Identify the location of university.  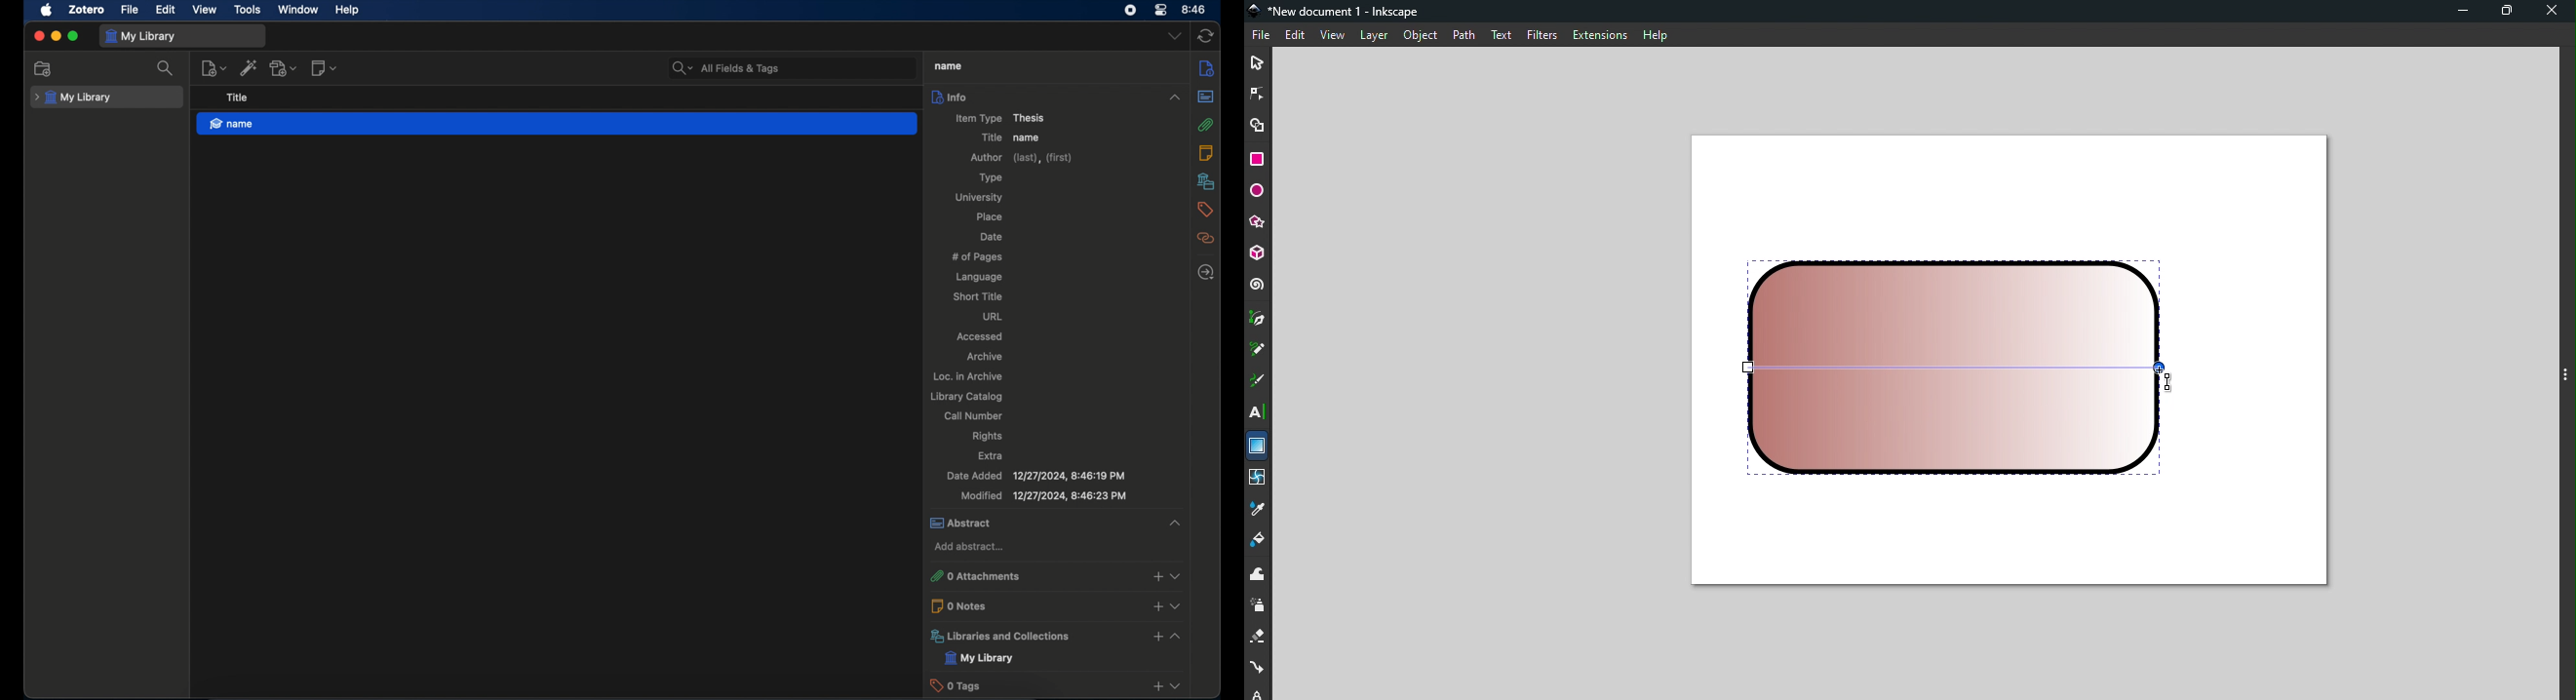
(981, 198).